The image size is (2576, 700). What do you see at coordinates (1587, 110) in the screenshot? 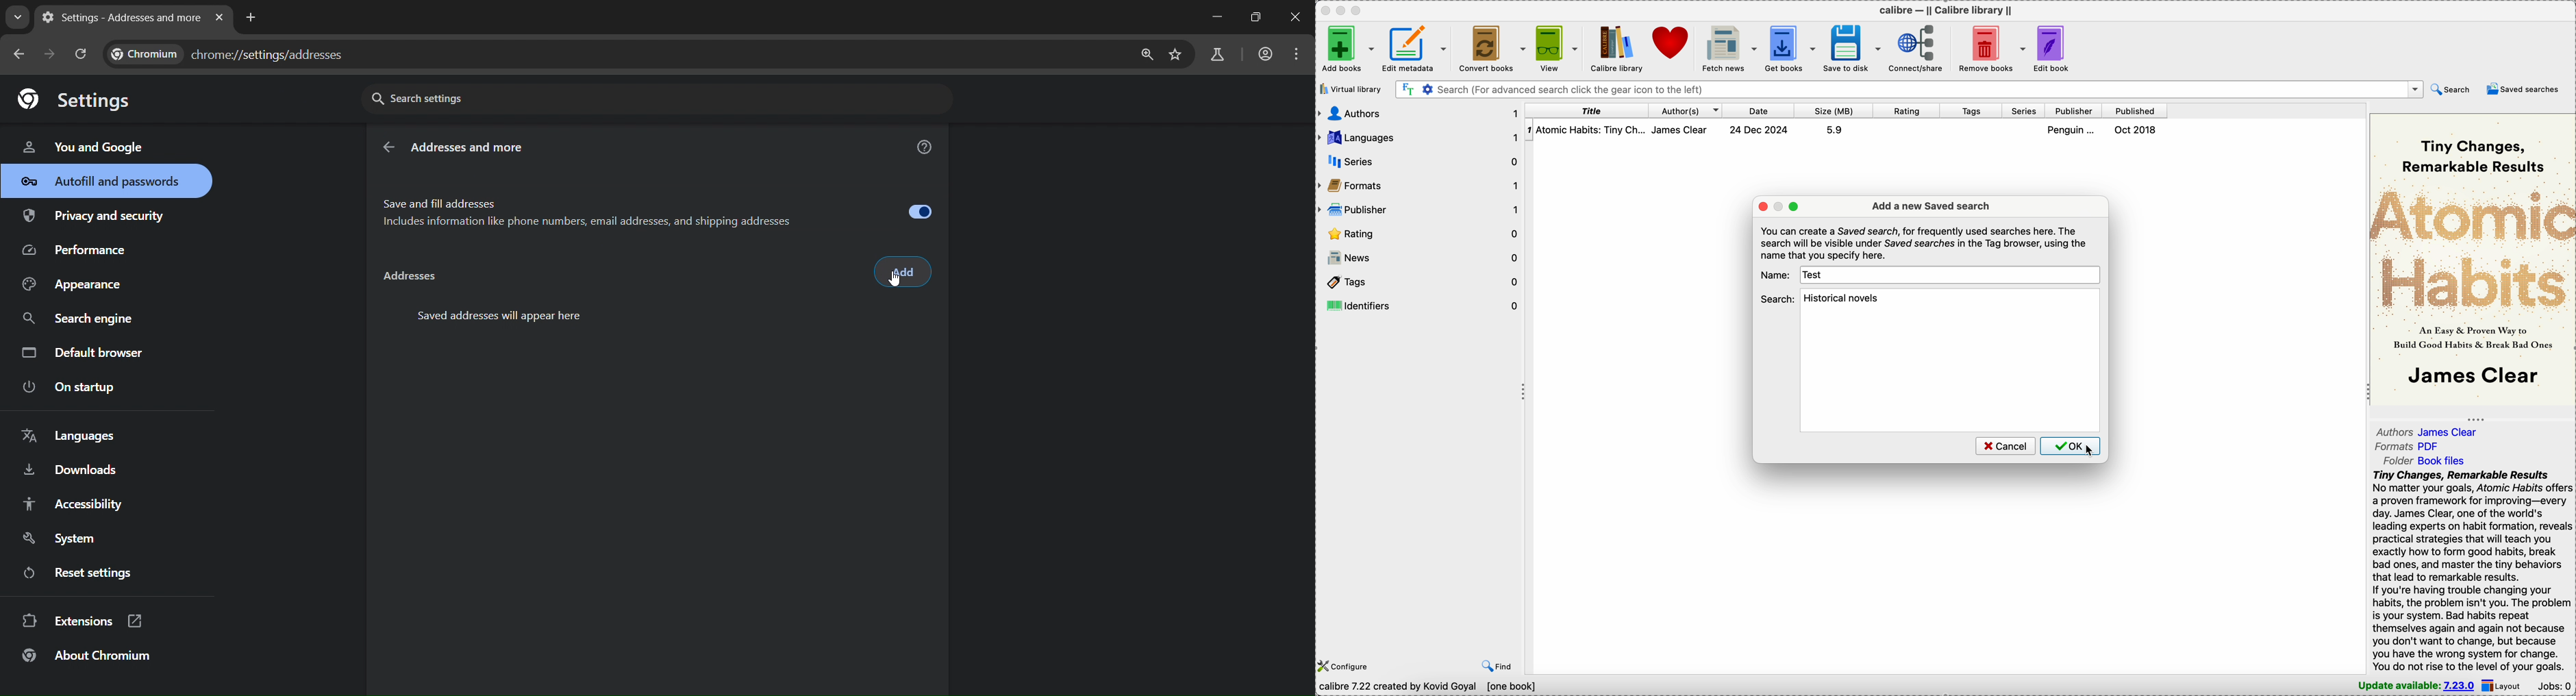
I see `title` at bounding box center [1587, 110].